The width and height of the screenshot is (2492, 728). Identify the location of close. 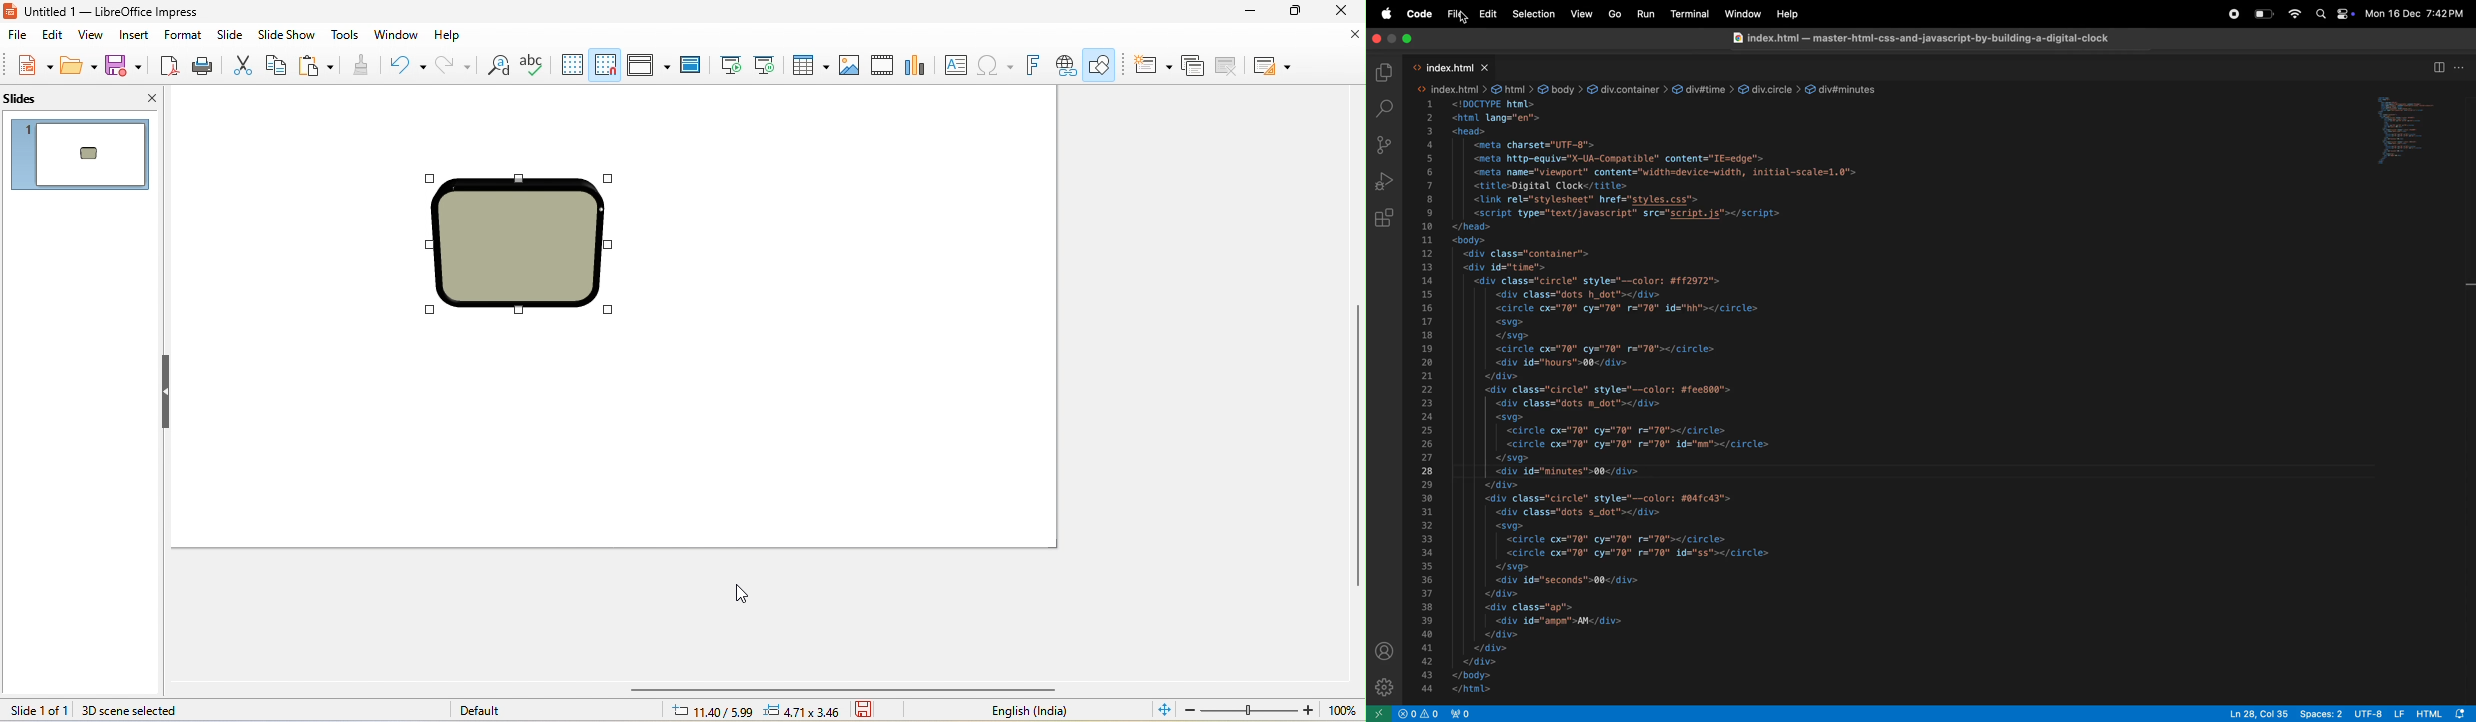
(1377, 40).